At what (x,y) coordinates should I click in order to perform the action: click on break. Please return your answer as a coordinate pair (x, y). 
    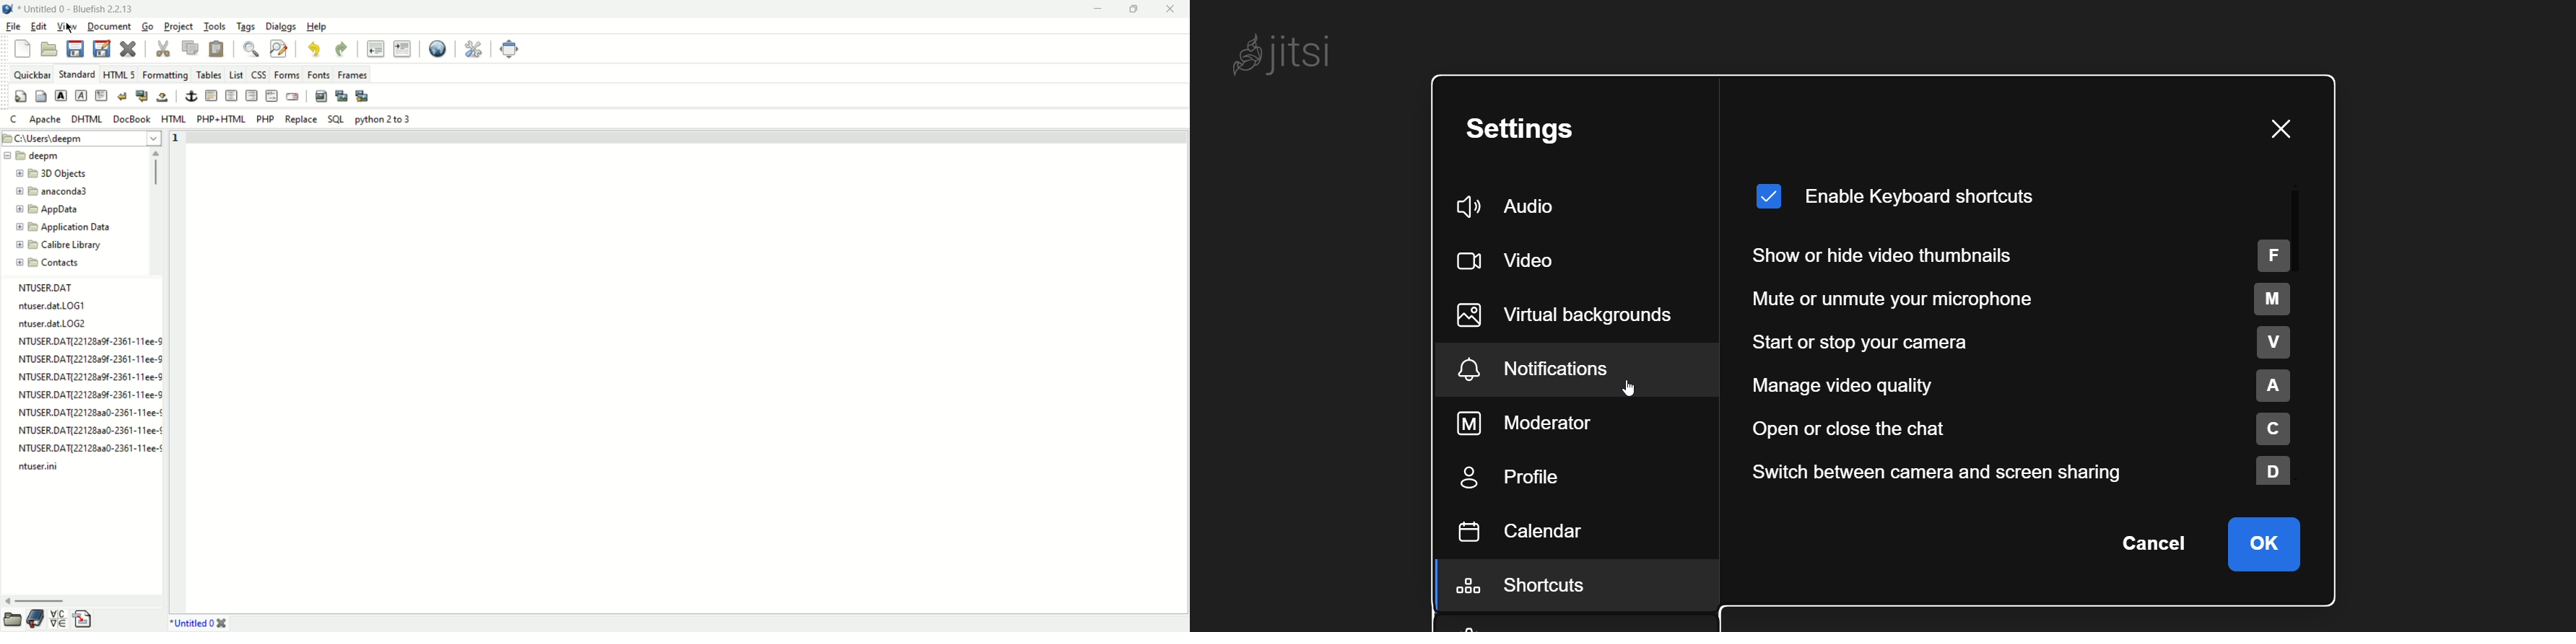
    Looking at the image, I should click on (124, 95).